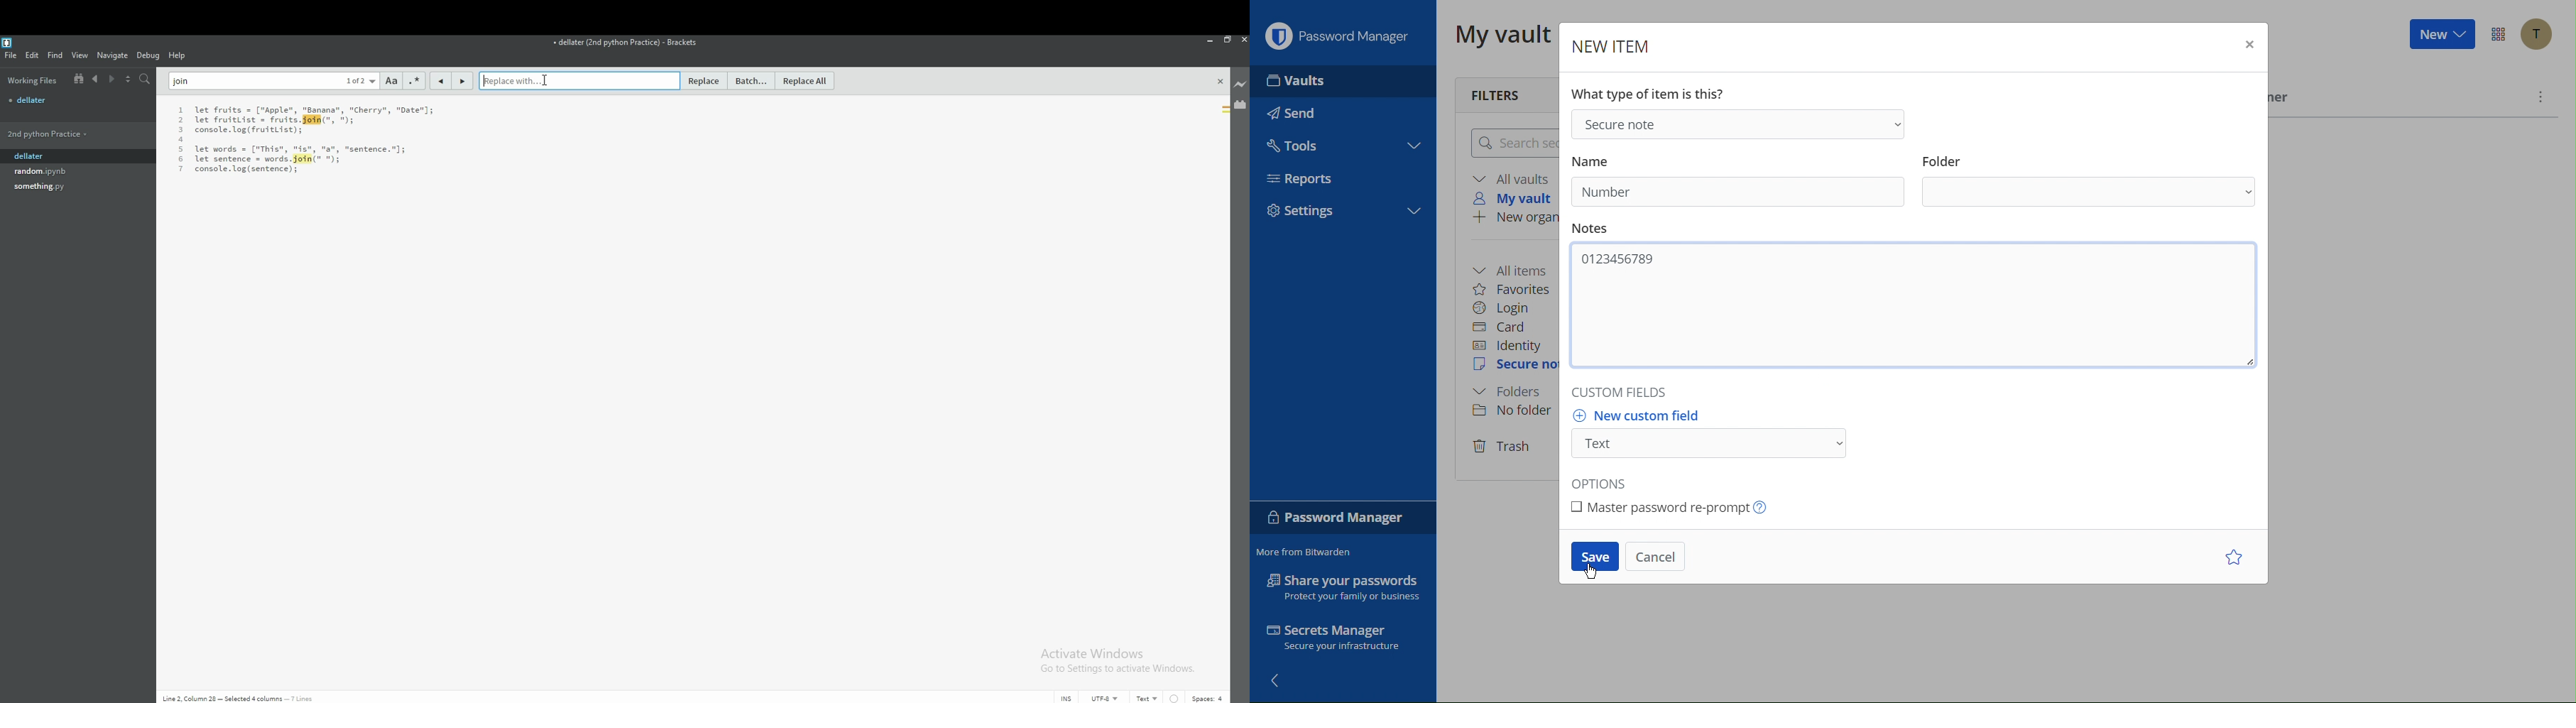 The width and height of the screenshot is (2576, 728). I want to click on Account, so click(2536, 34).